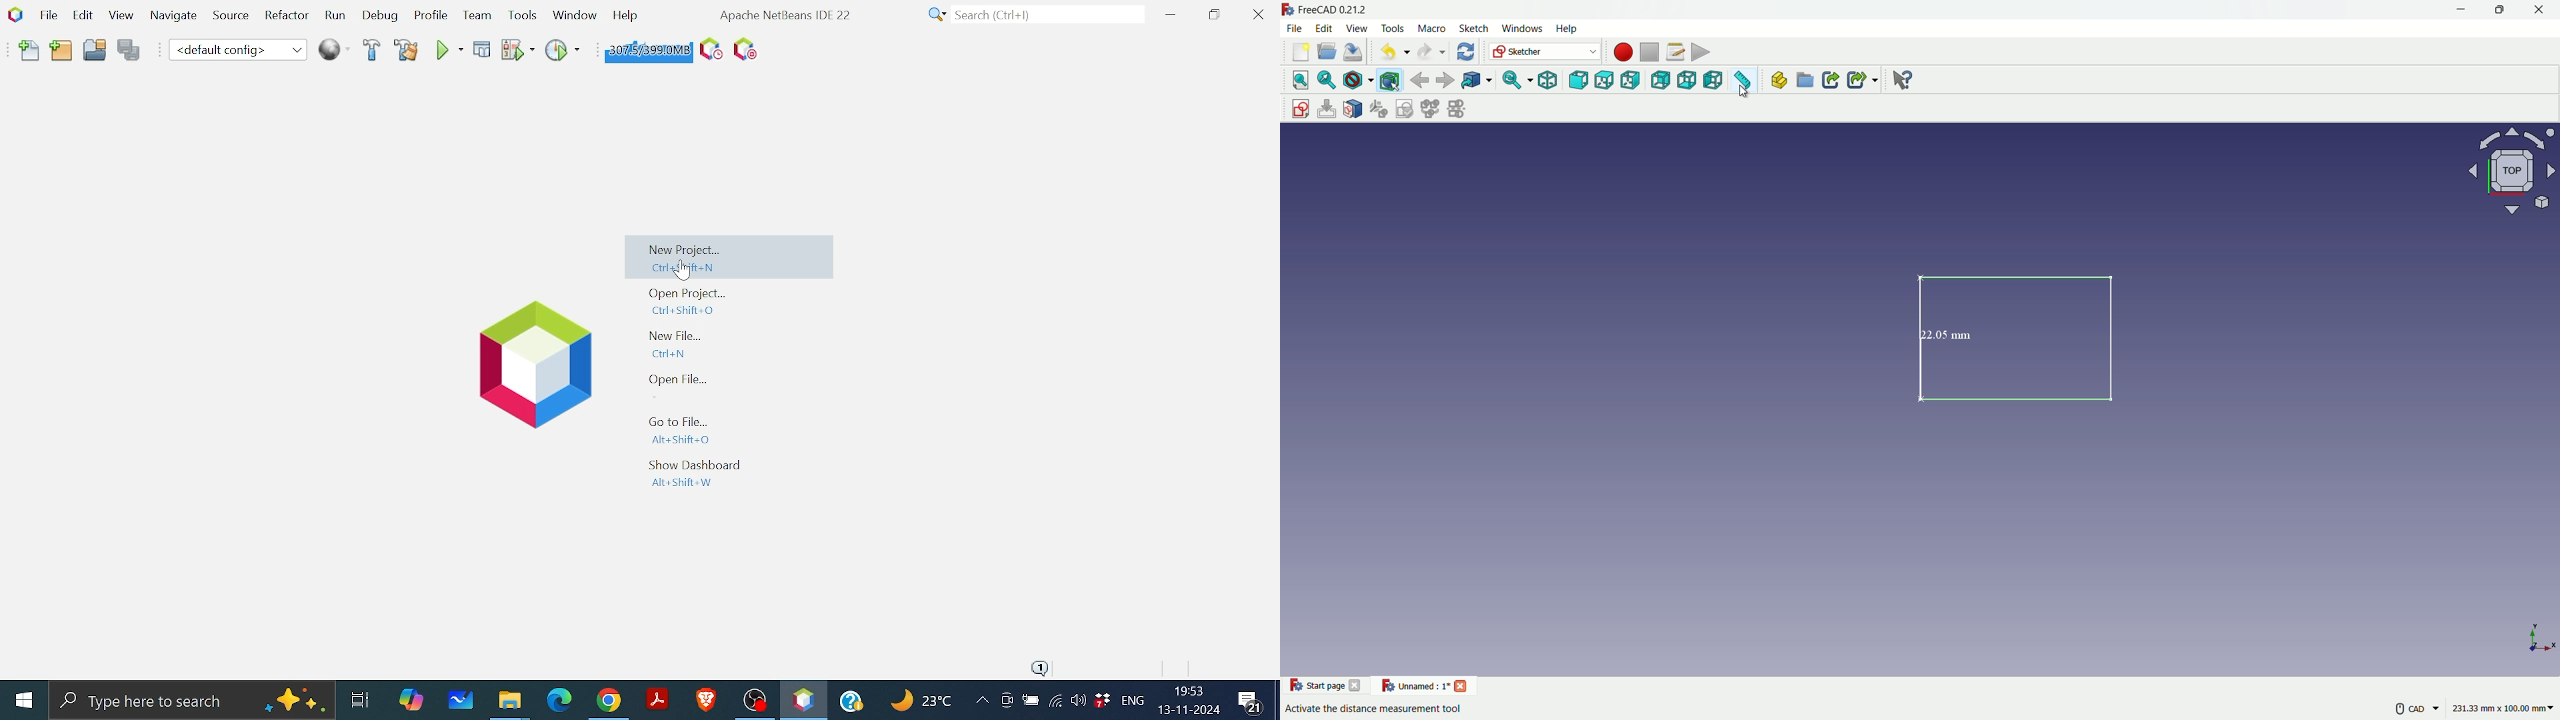 The image size is (2576, 728). Describe the element at coordinates (1431, 29) in the screenshot. I see `macro` at that location.